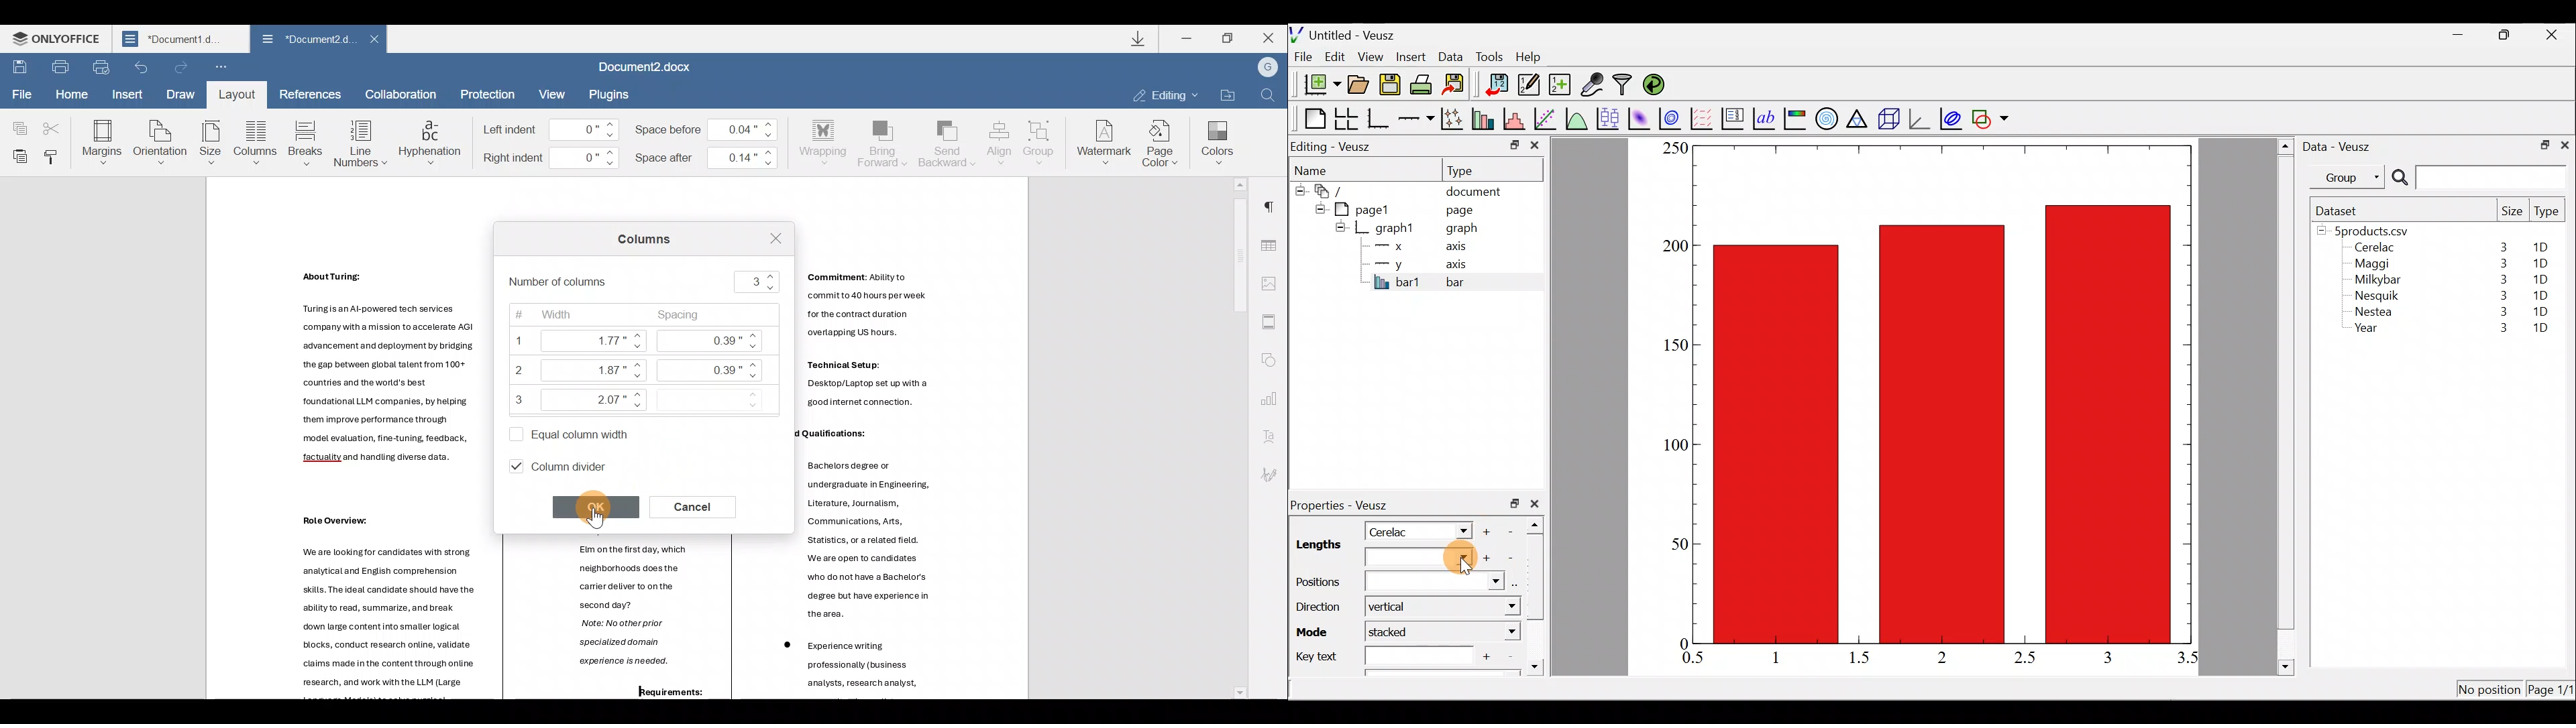 This screenshot has height=728, width=2576. Describe the element at coordinates (1518, 119) in the screenshot. I see `Histogram of a dataset` at that location.